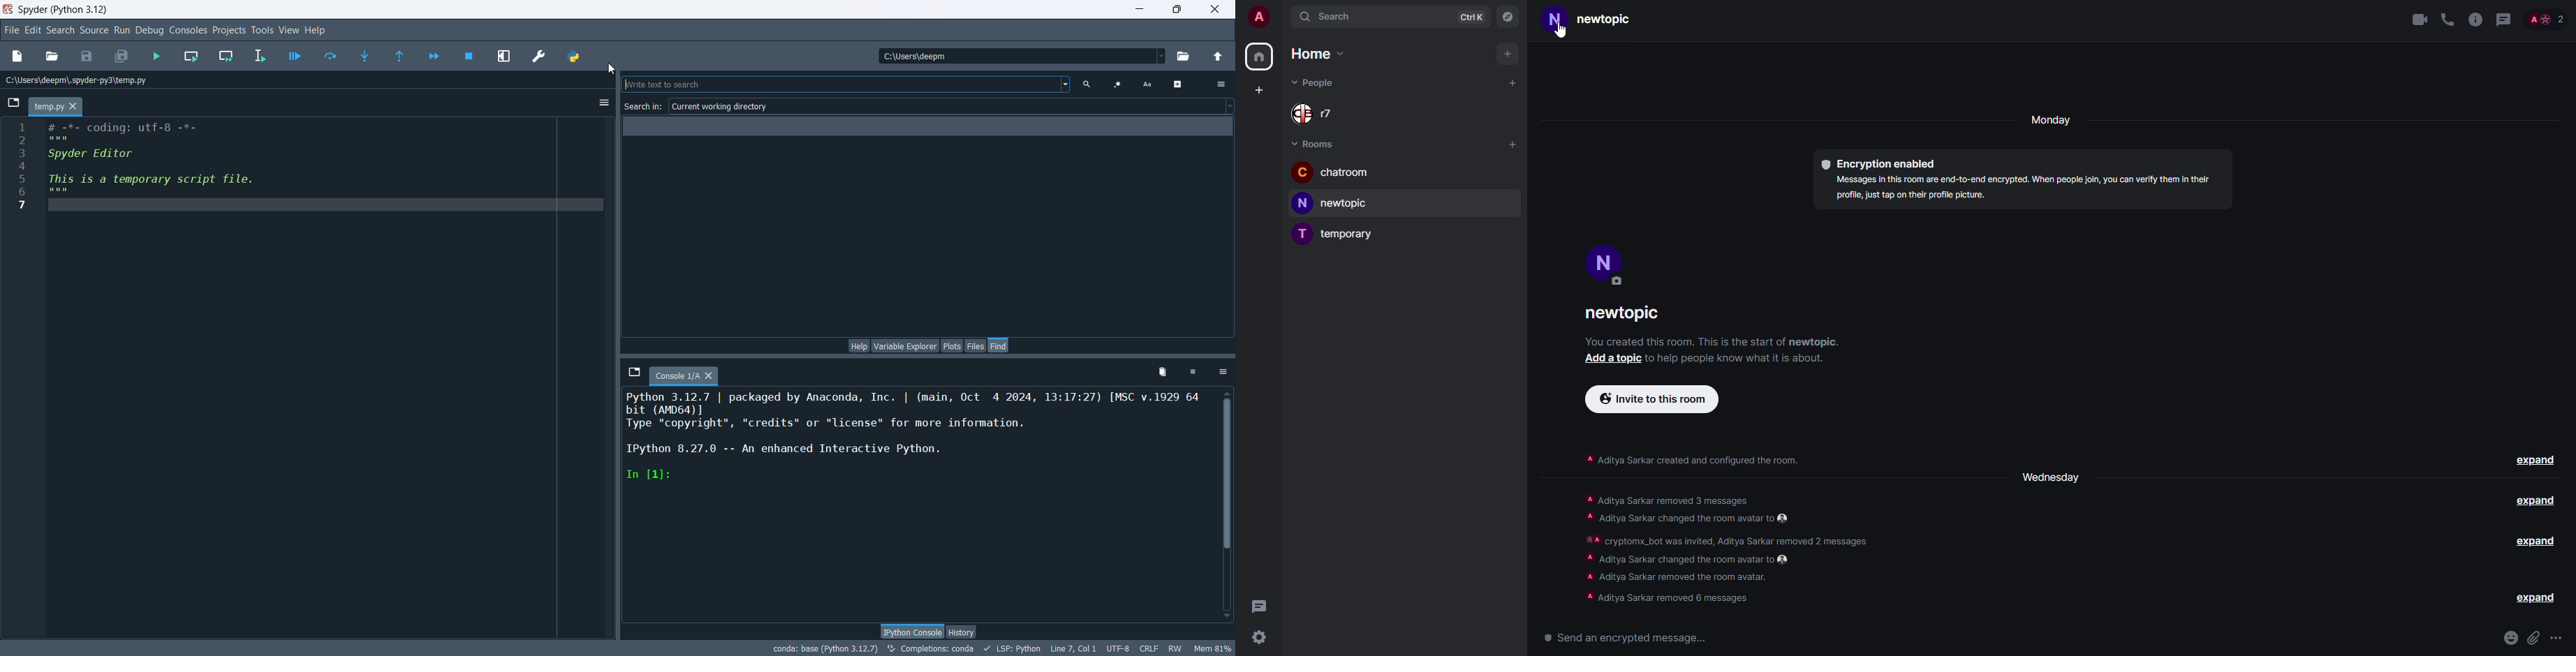 The width and height of the screenshot is (2576, 672). I want to click on projects, so click(230, 32).